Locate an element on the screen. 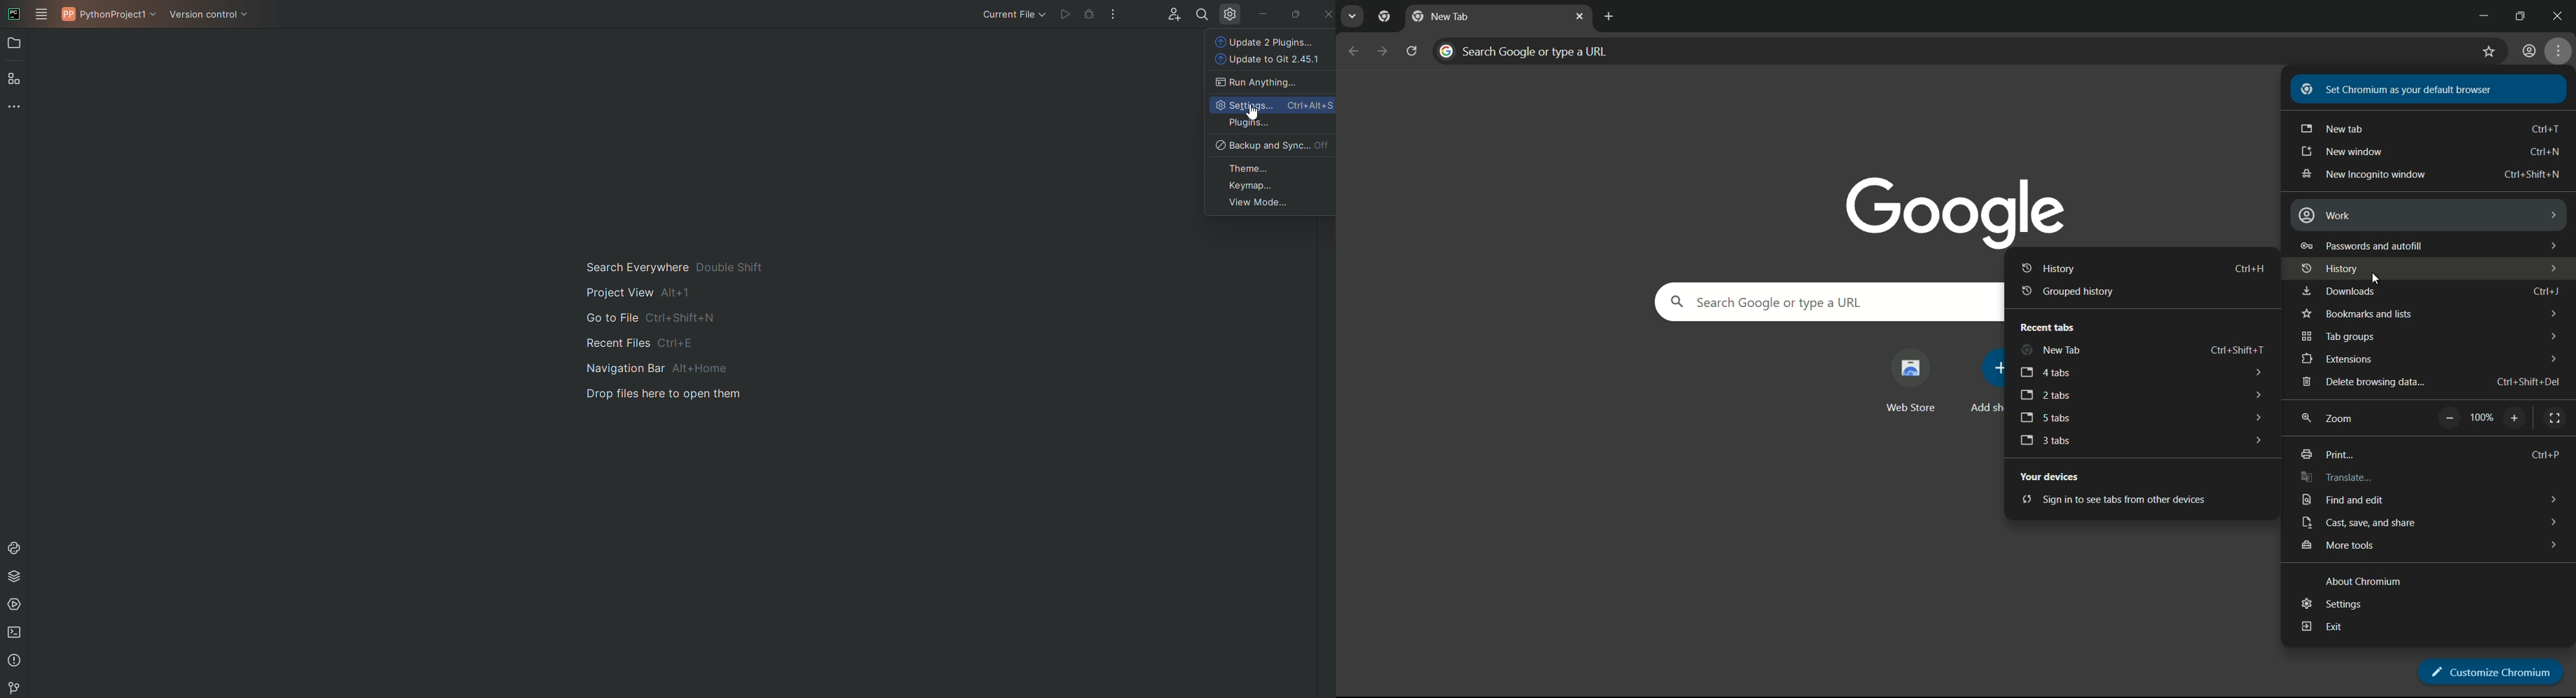 The width and height of the screenshot is (2576, 700). grouped history is located at coordinates (2065, 290).